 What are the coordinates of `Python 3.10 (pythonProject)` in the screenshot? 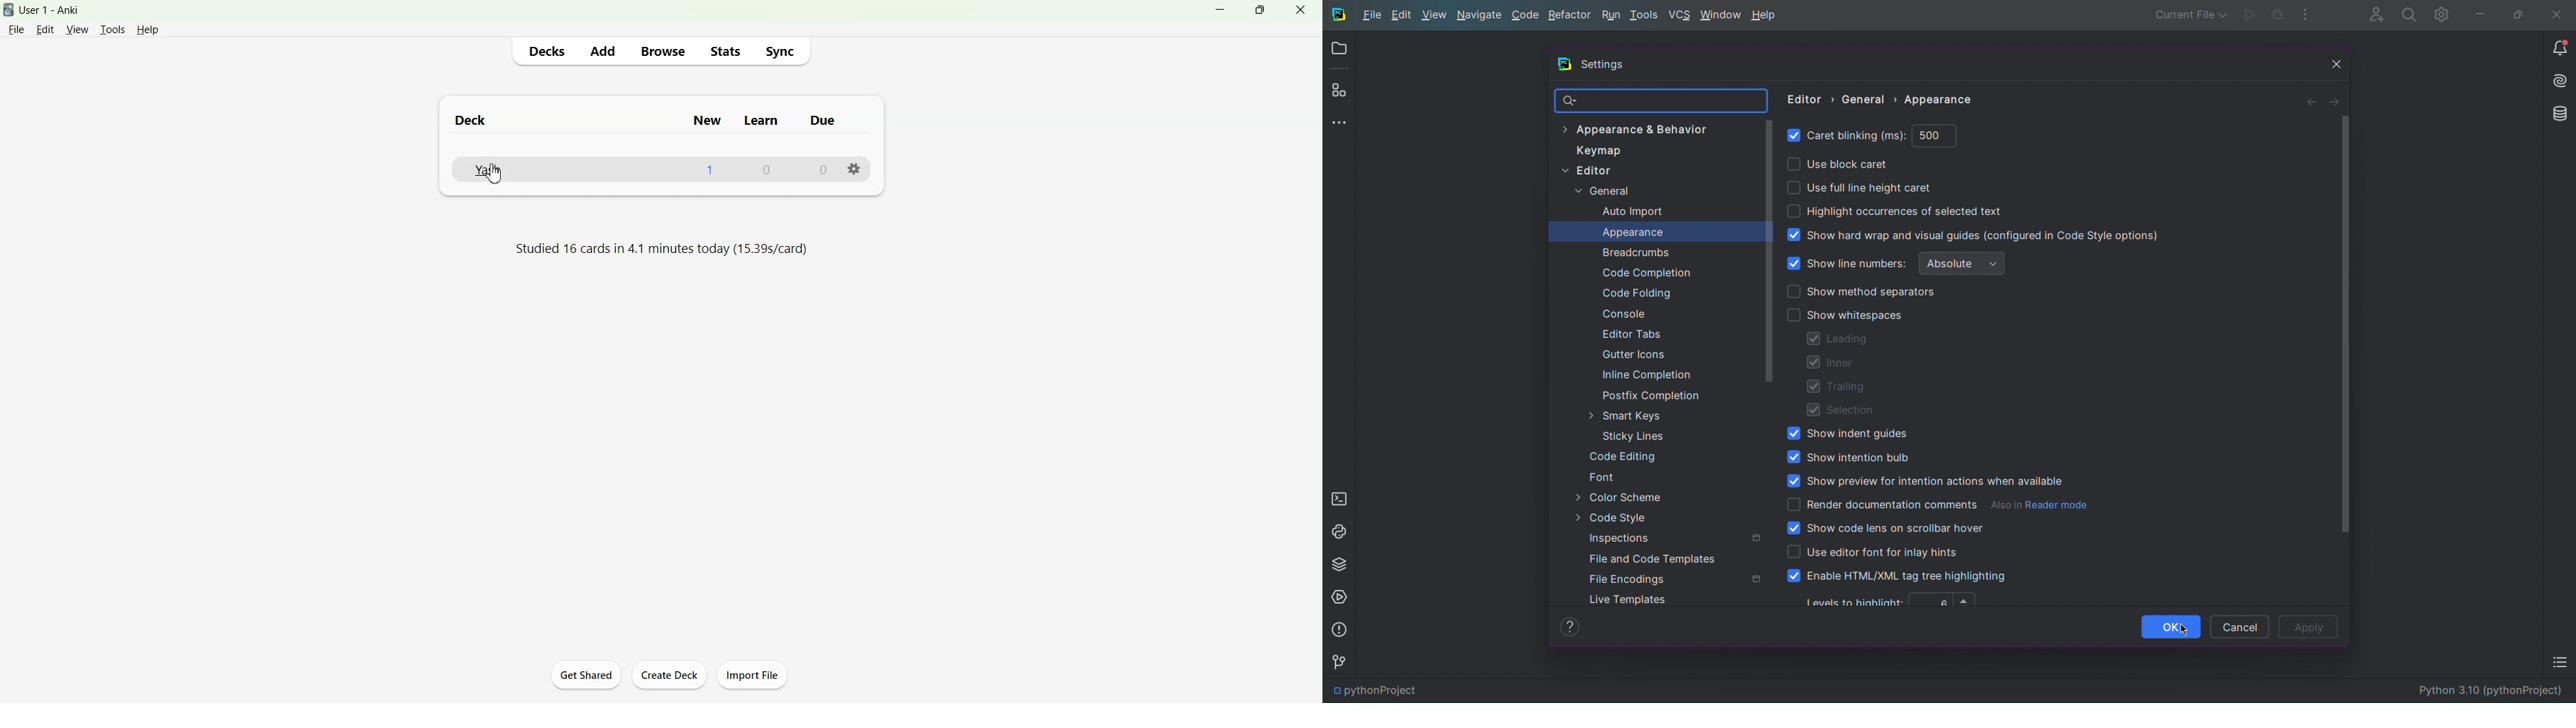 It's located at (2492, 690).